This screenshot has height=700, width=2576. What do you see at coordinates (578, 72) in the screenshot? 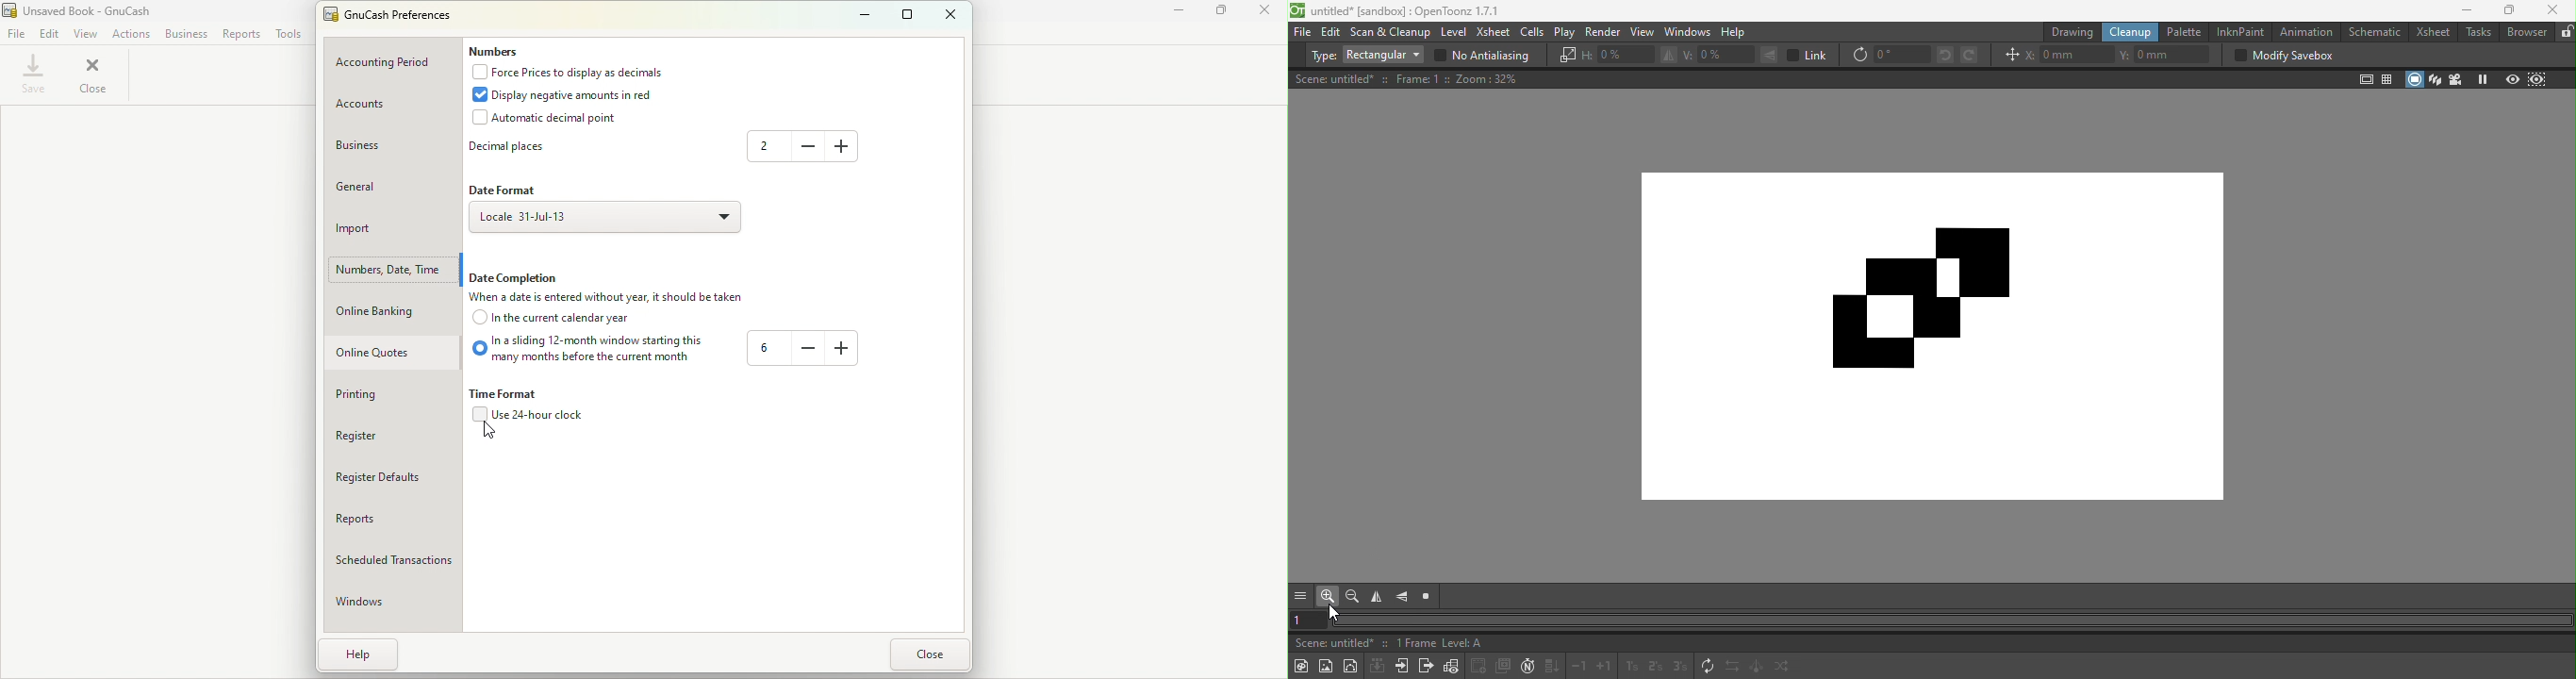
I see `Force prices to display as decimals` at bounding box center [578, 72].